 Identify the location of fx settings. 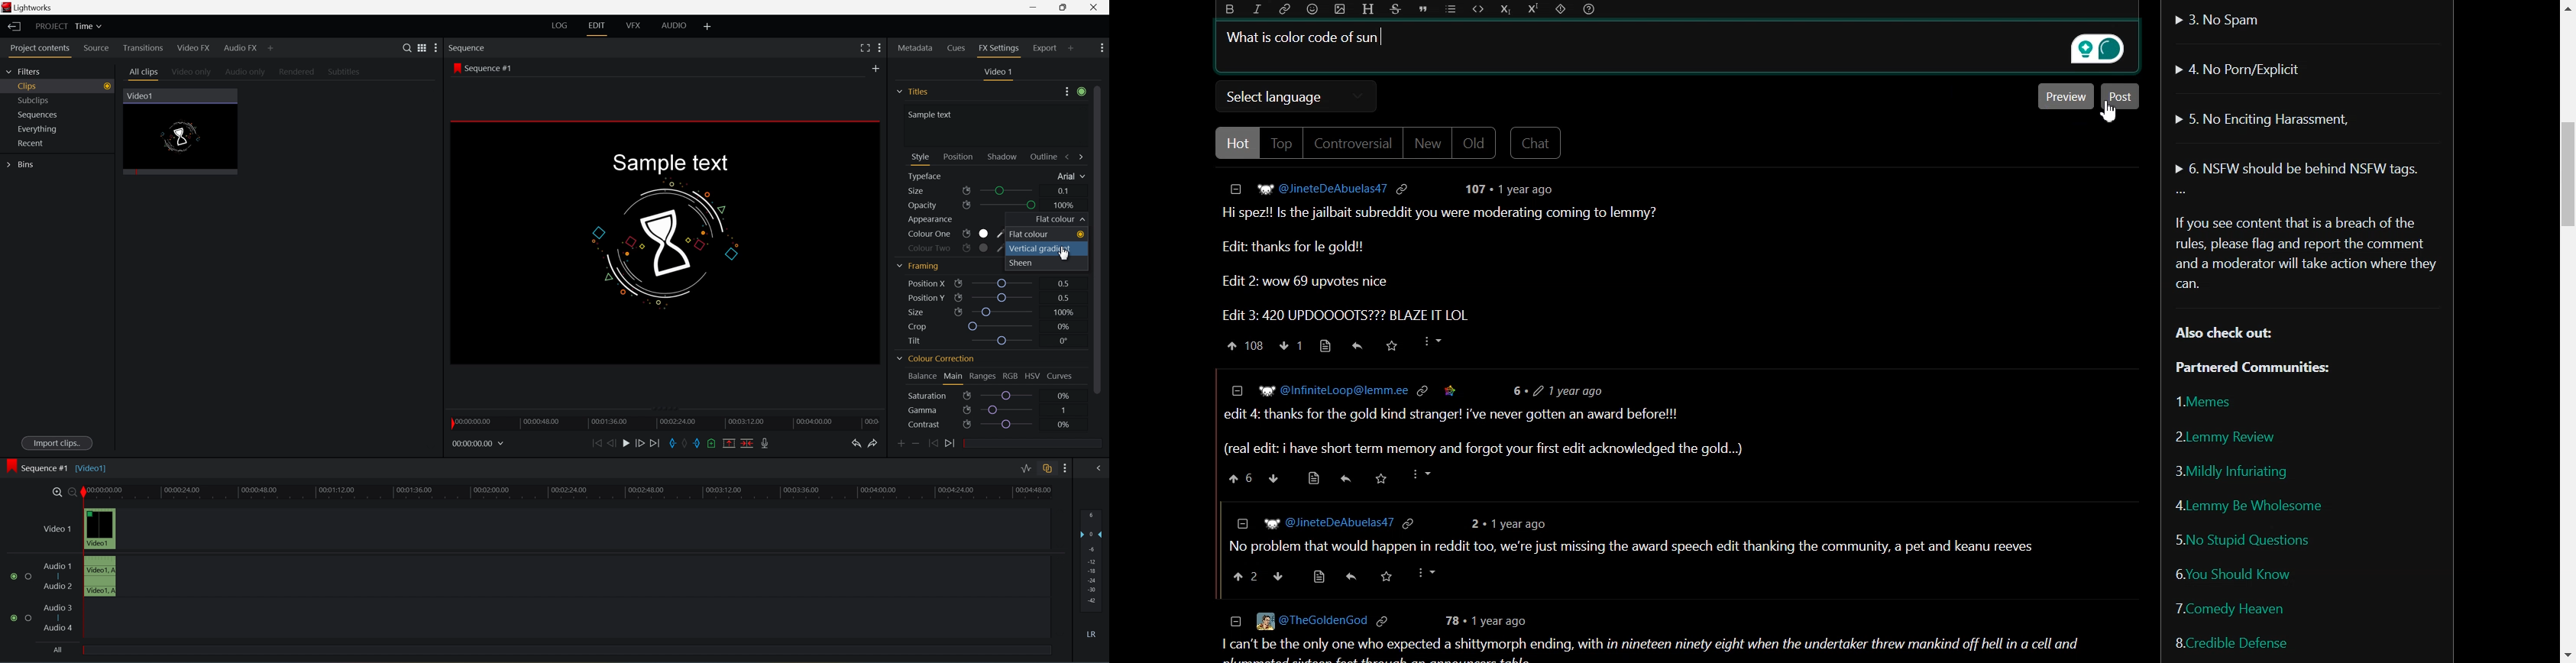
(1000, 50).